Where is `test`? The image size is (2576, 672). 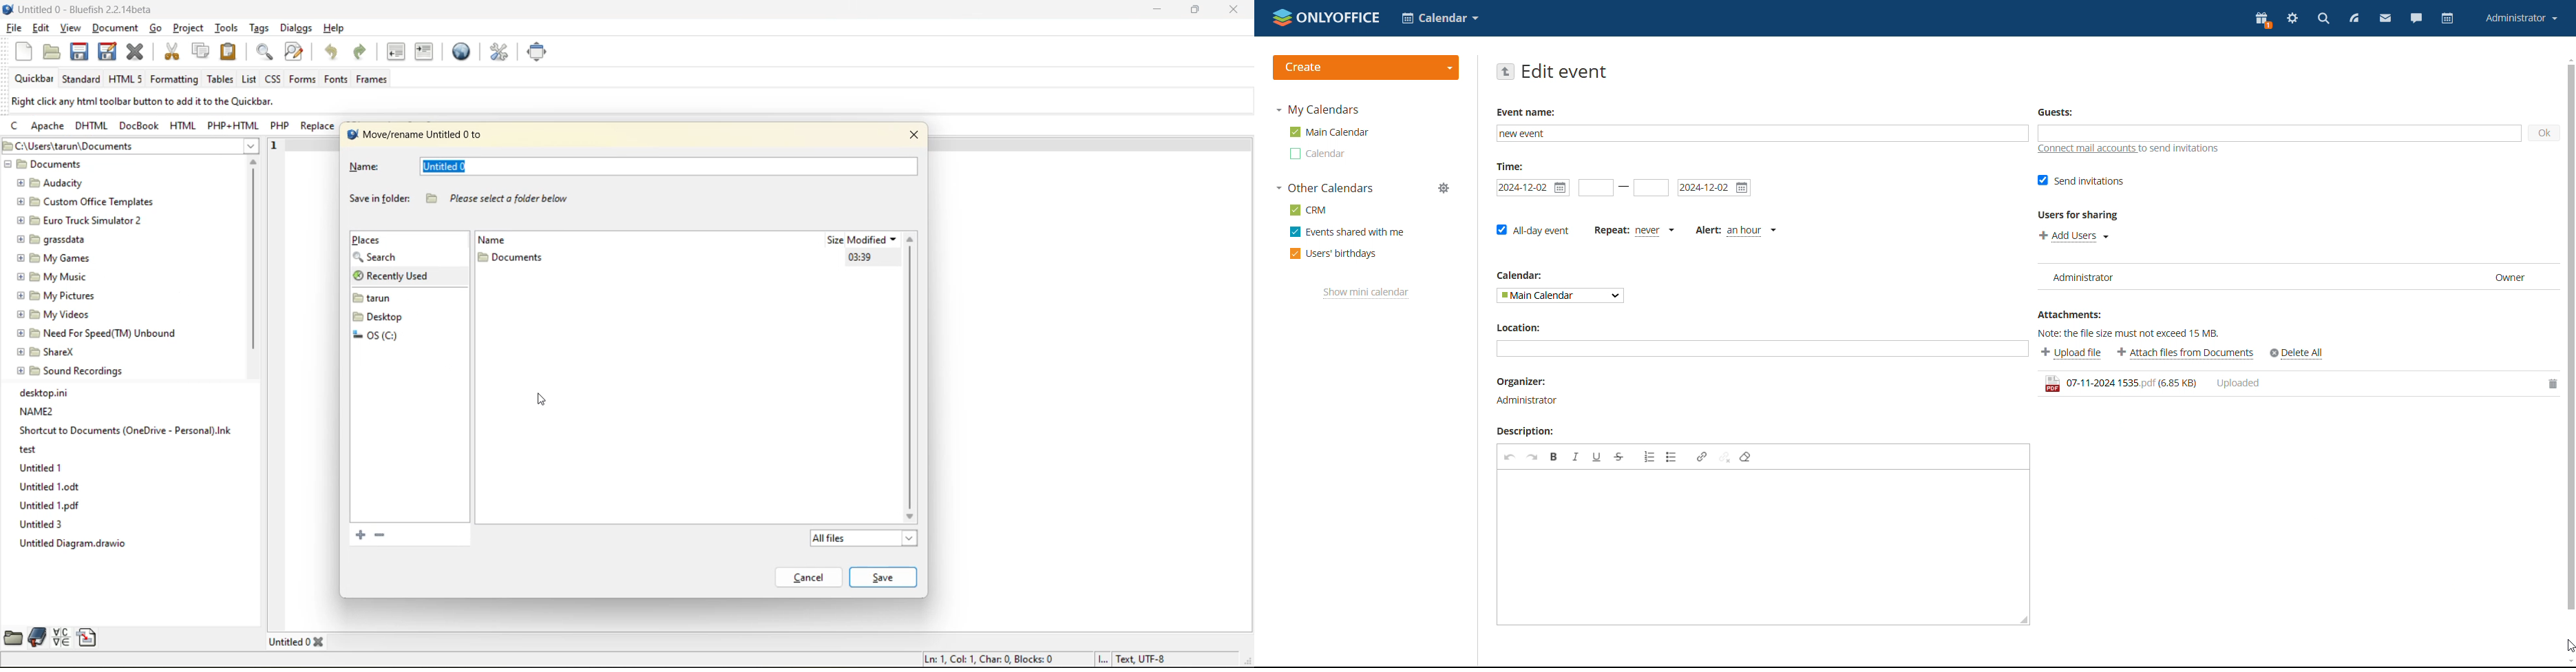 test is located at coordinates (29, 450).